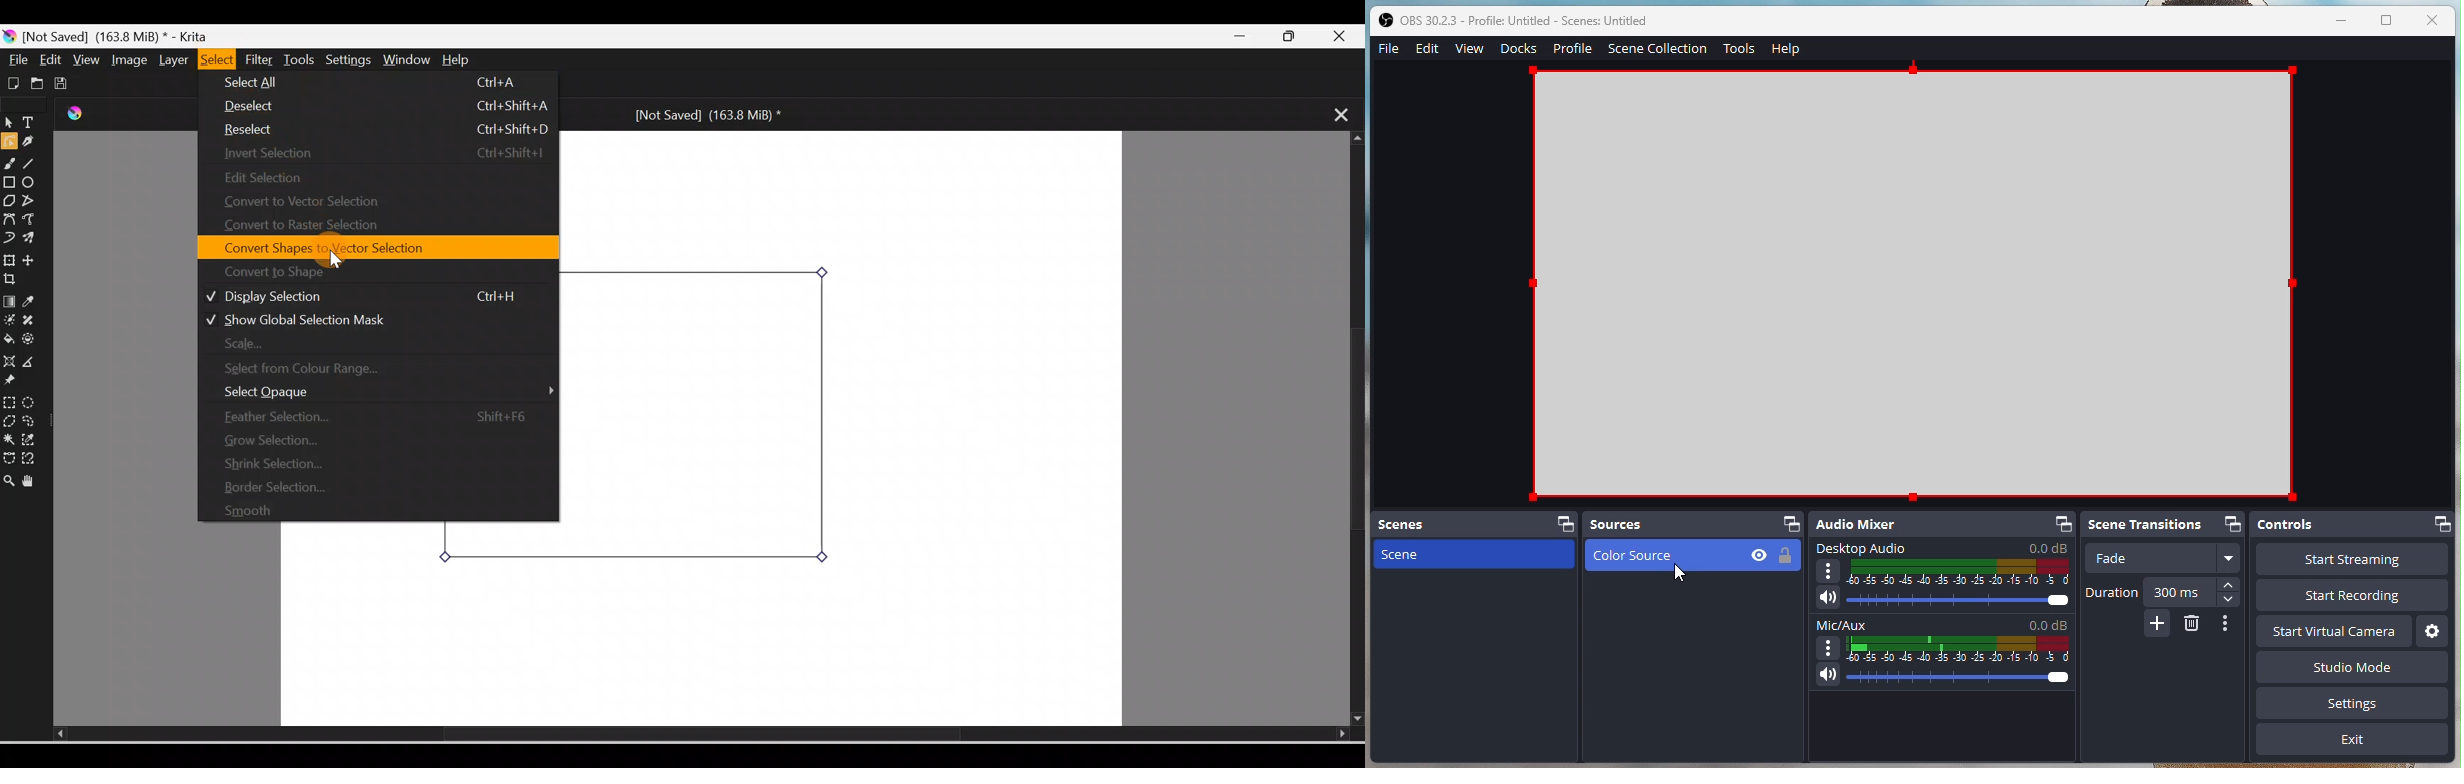 The width and height of the screenshot is (2464, 784). What do you see at coordinates (704, 114) in the screenshot?
I see `[Not Saved] (171.2 MiB) * ` at bounding box center [704, 114].